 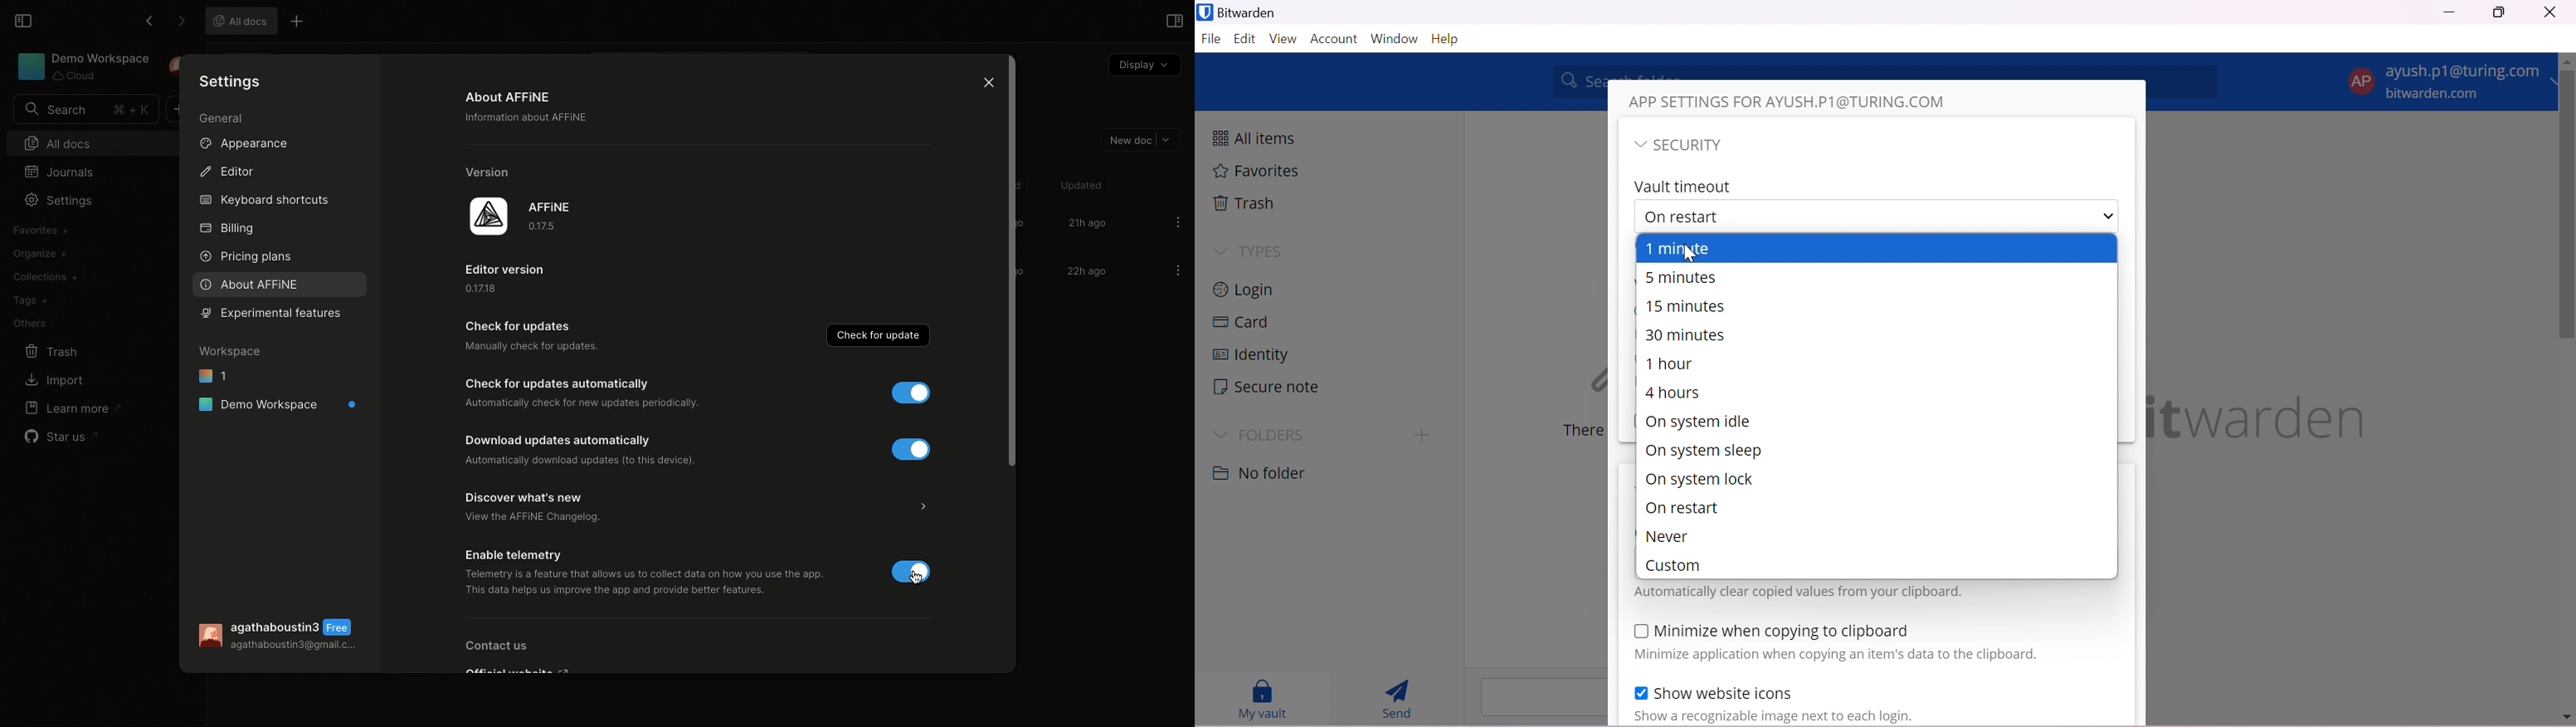 I want to click on Identity, so click(x=1250, y=355).